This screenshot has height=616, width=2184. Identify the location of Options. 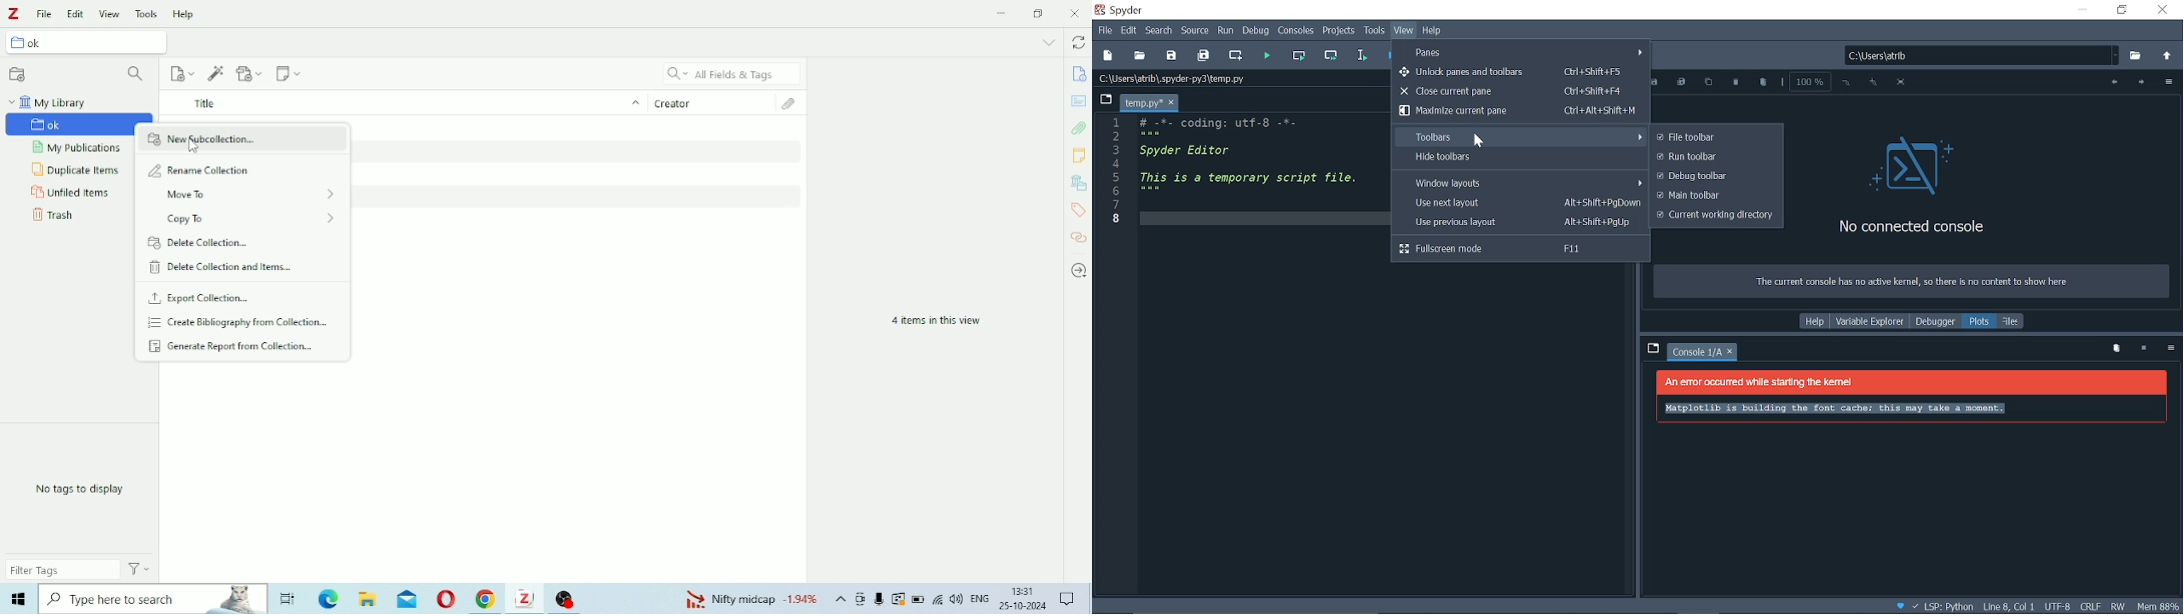
(2168, 84).